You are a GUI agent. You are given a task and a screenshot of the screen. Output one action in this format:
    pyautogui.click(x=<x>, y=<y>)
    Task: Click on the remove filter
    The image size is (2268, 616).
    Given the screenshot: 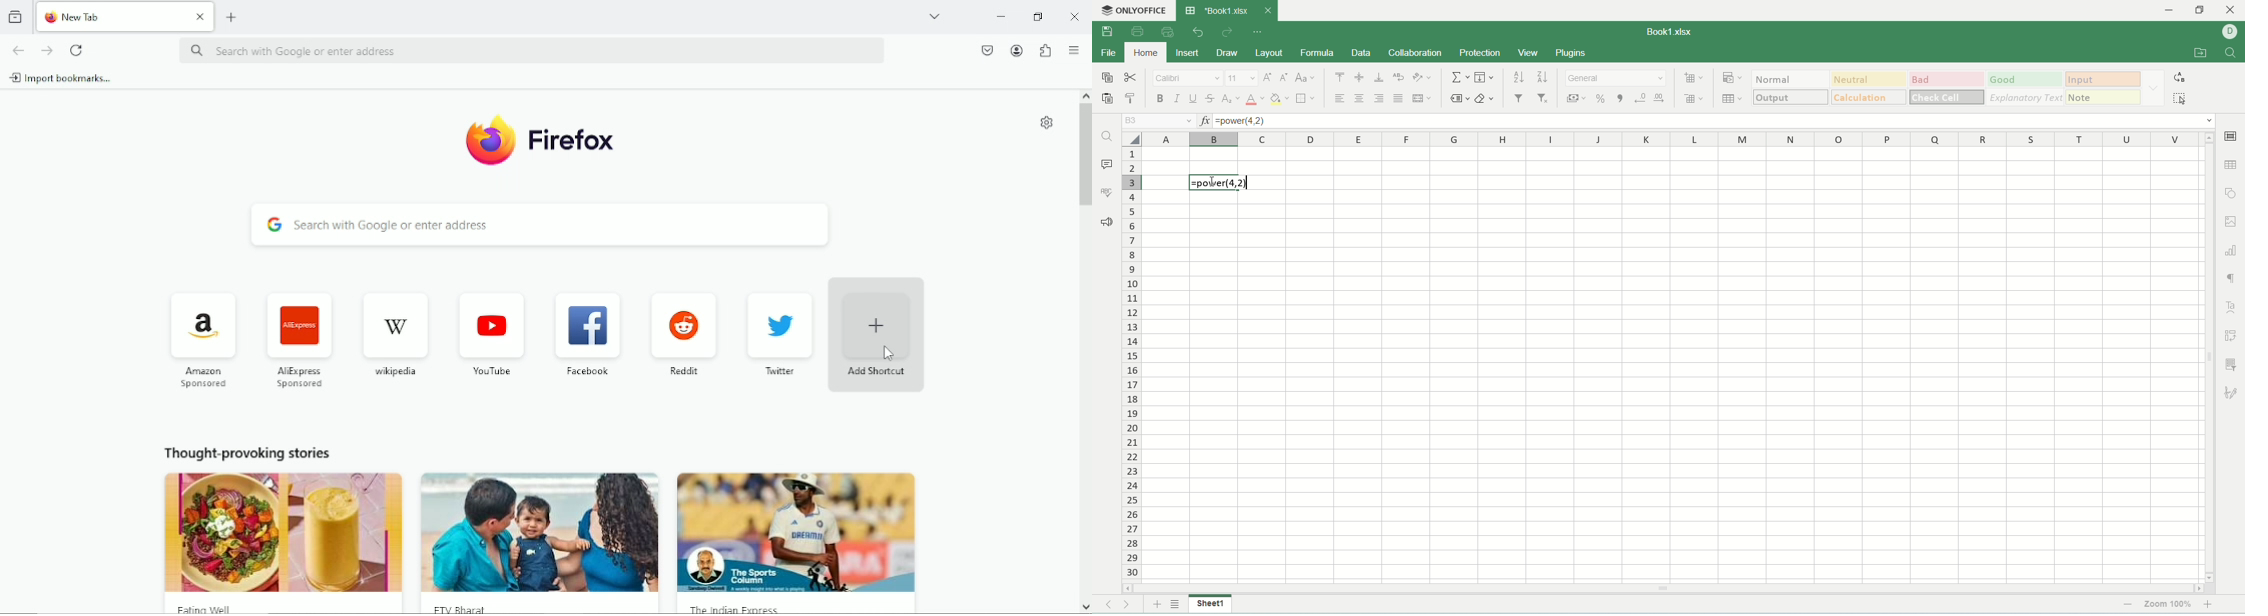 What is the action you would take?
    pyautogui.click(x=1544, y=98)
    